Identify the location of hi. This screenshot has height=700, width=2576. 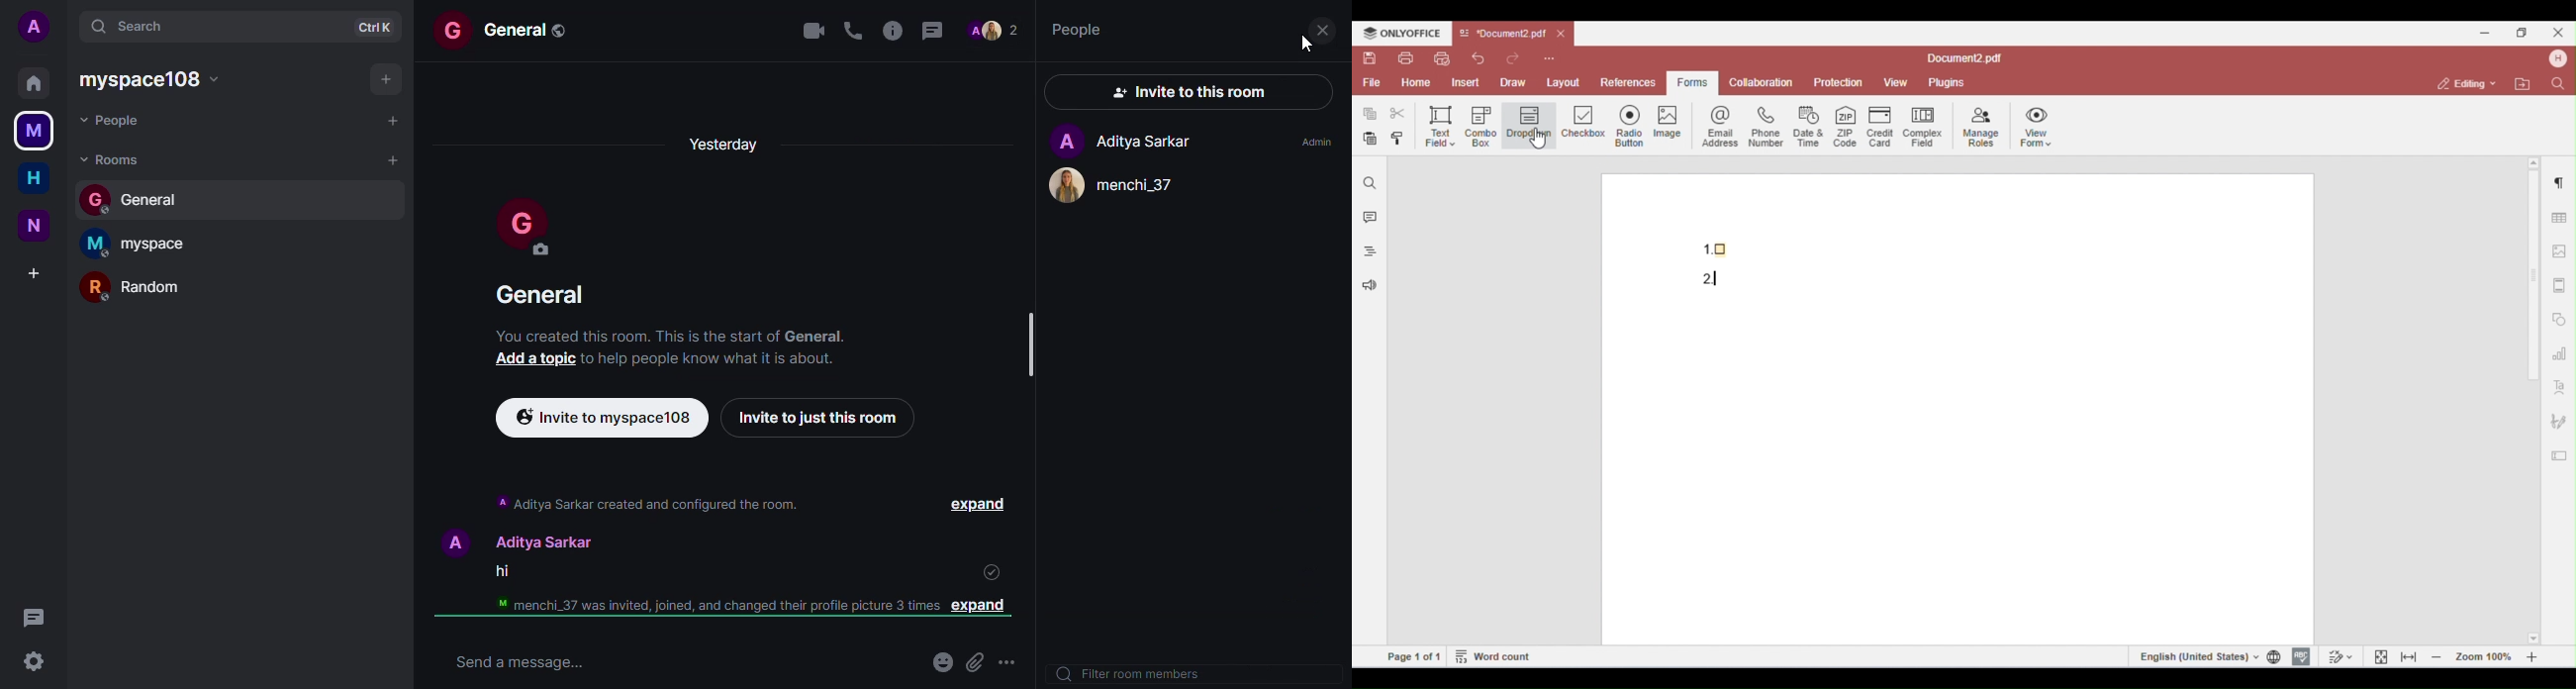
(502, 572).